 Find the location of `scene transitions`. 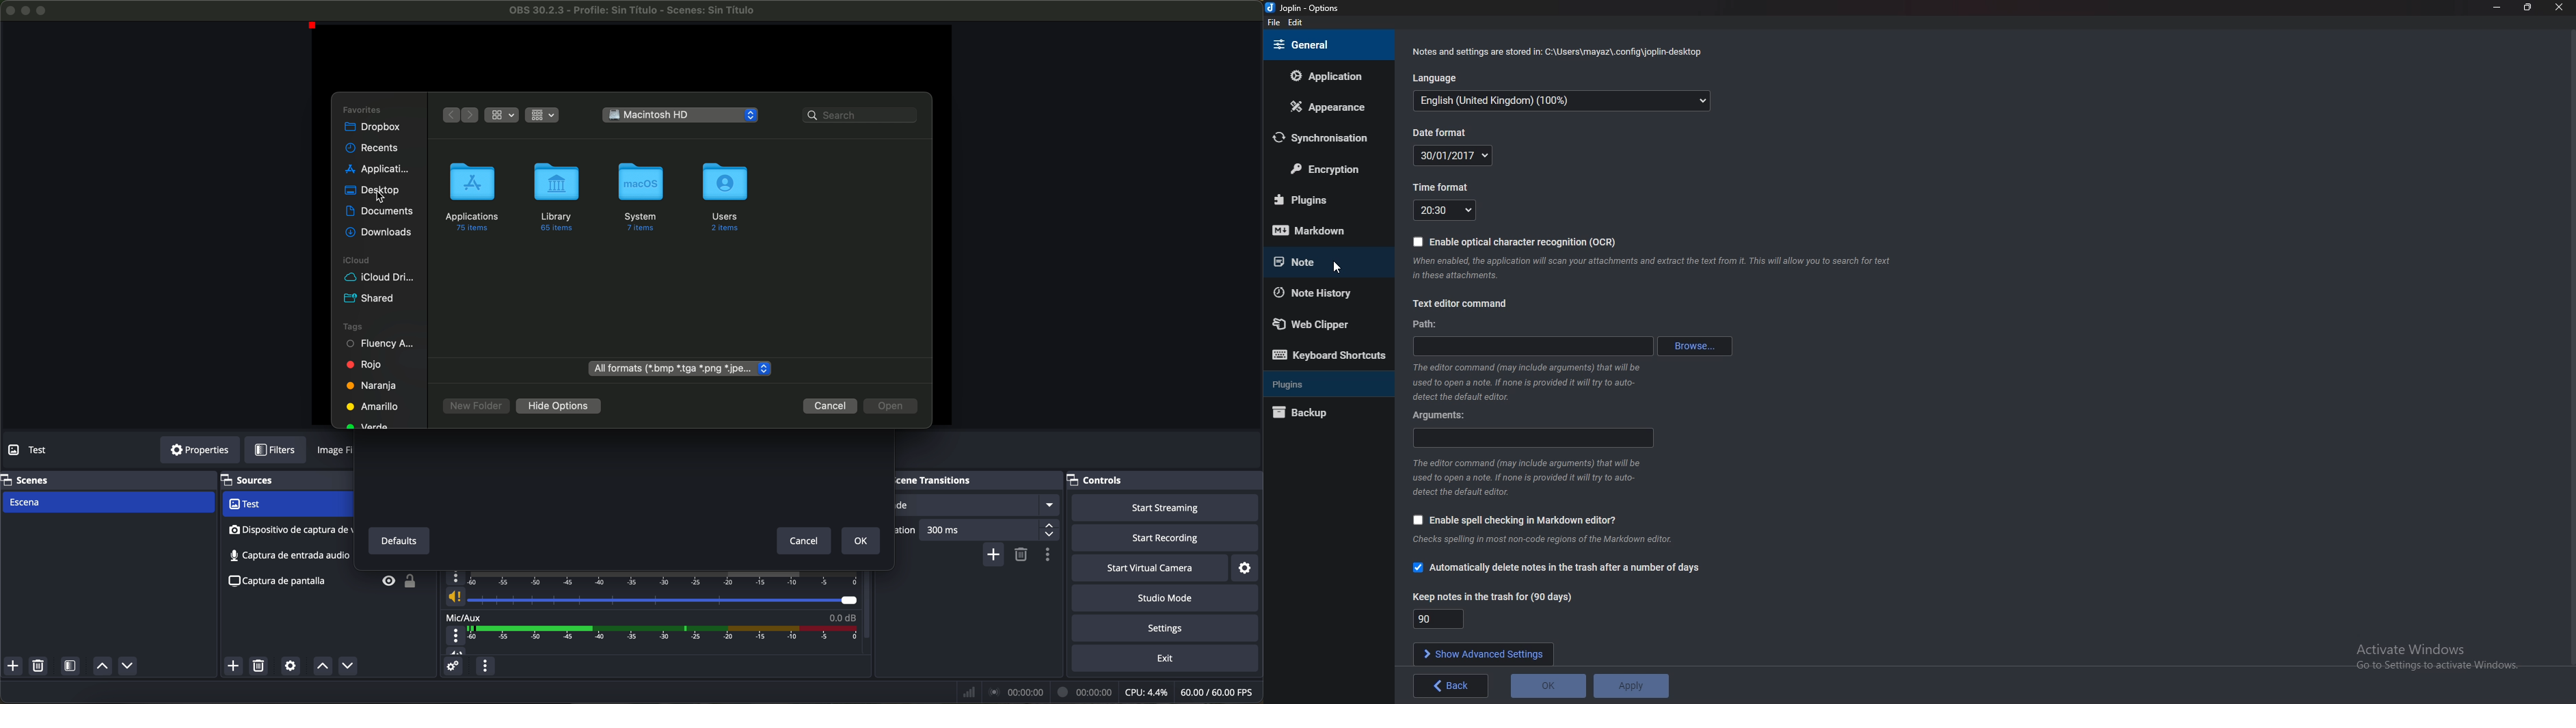

scene transitions is located at coordinates (949, 480).